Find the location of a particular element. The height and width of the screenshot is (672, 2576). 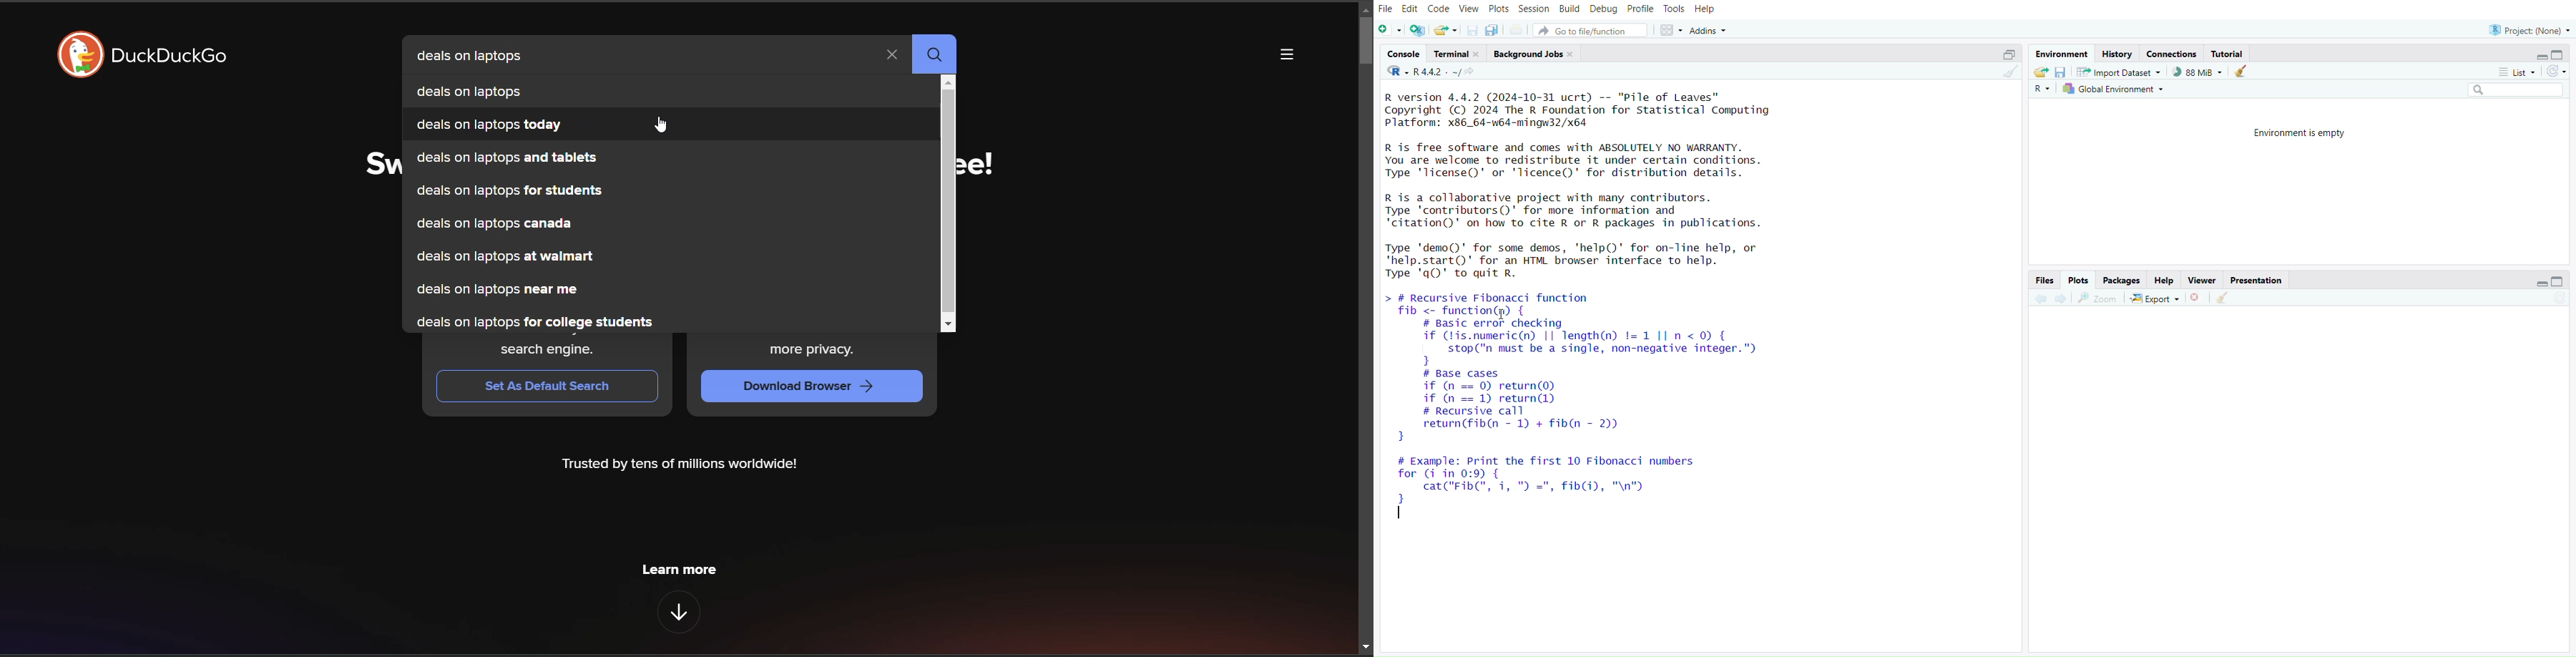

learn more is located at coordinates (679, 569).